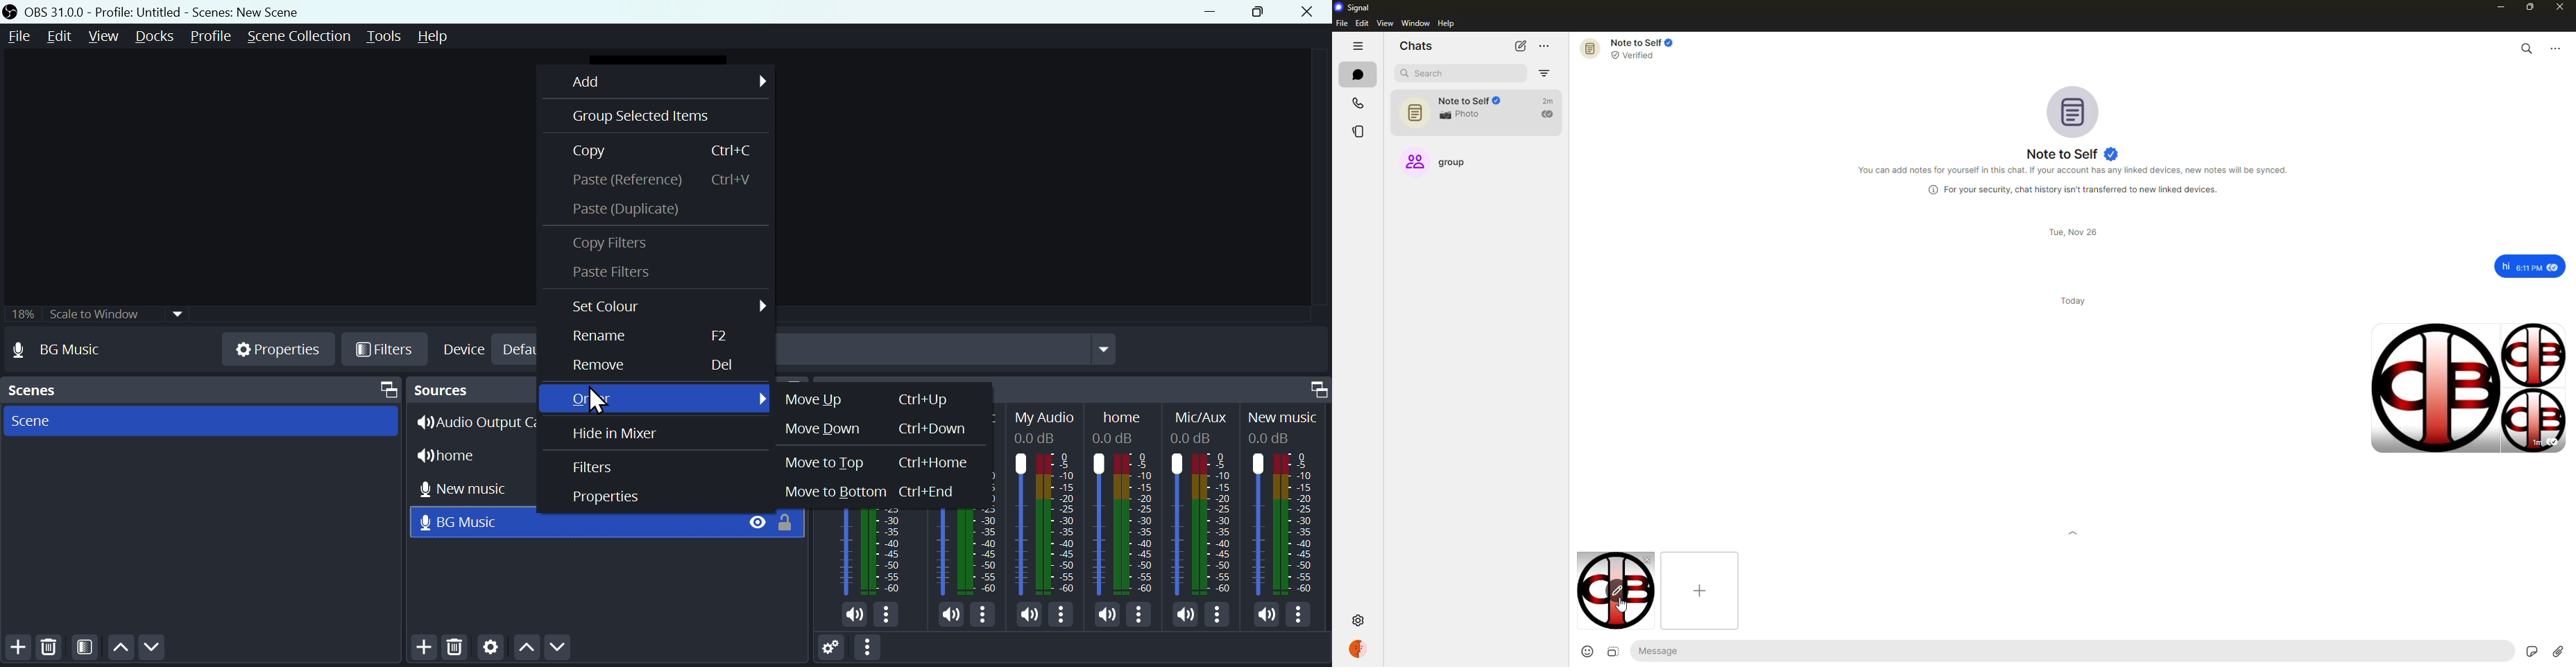 The height and width of the screenshot is (672, 2576). What do you see at coordinates (153, 37) in the screenshot?
I see `Docks` at bounding box center [153, 37].